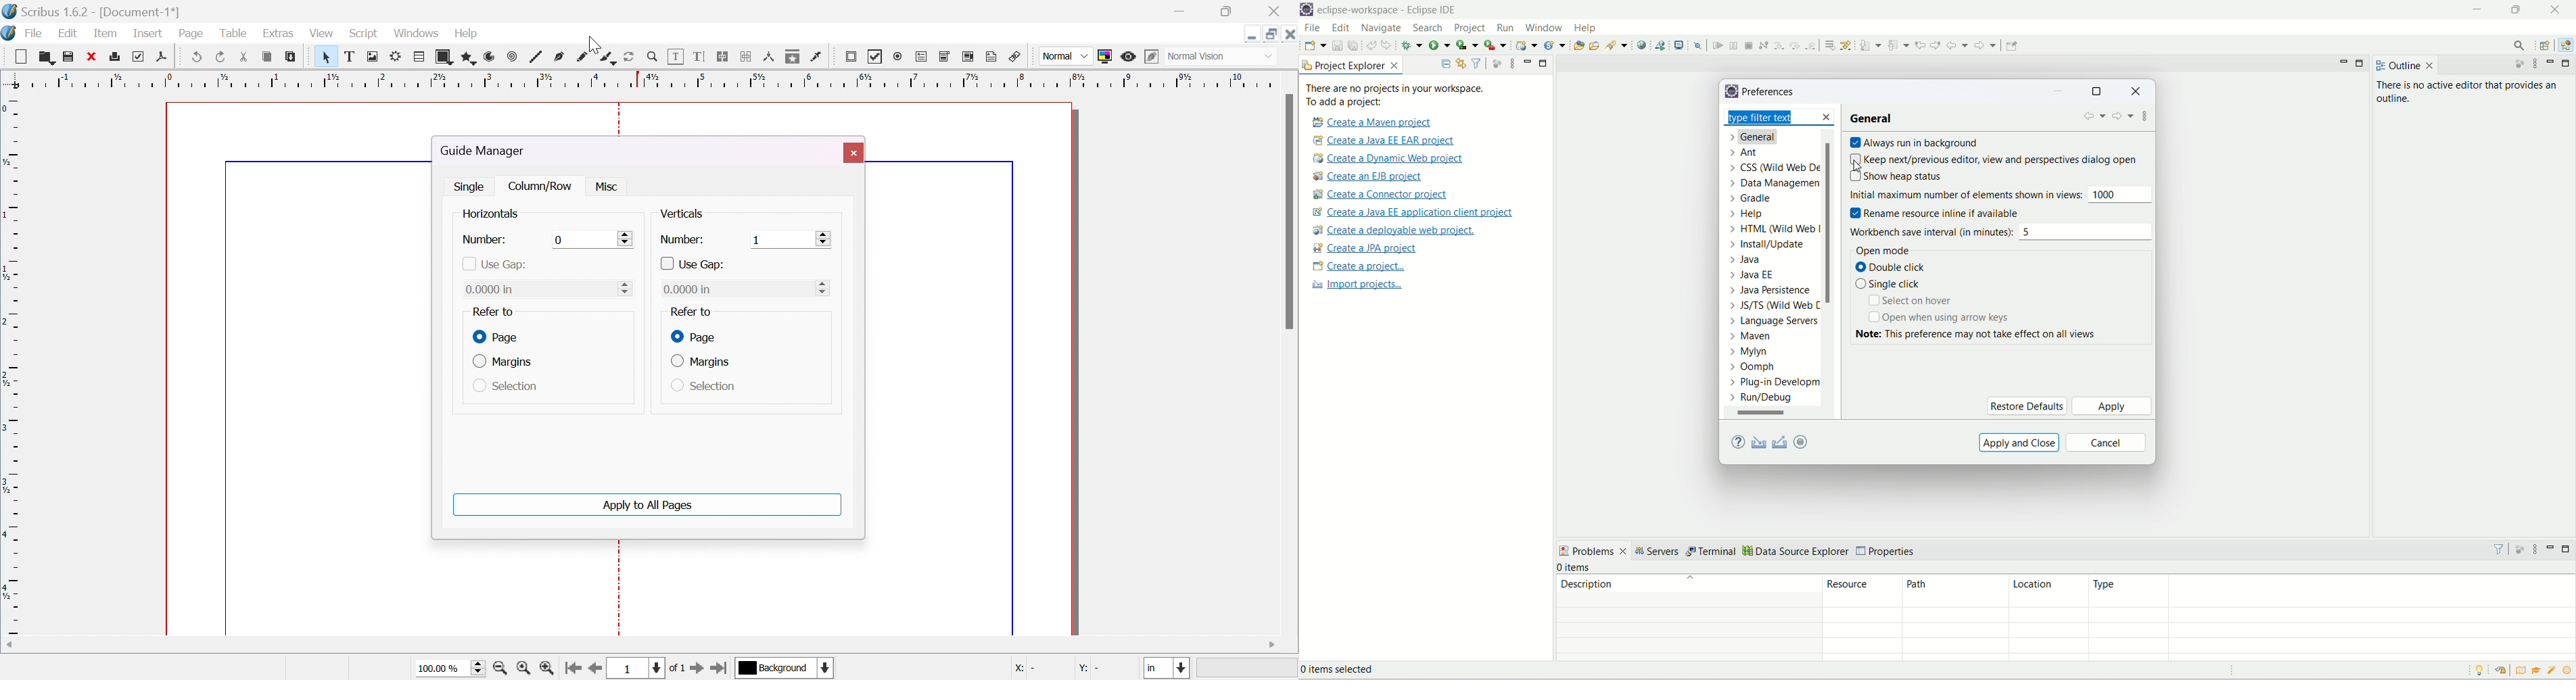 This screenshot has height=700, width=2576. Describe the element at coordinates (2112, 406) in the screenshot. I see `apply` at that location.